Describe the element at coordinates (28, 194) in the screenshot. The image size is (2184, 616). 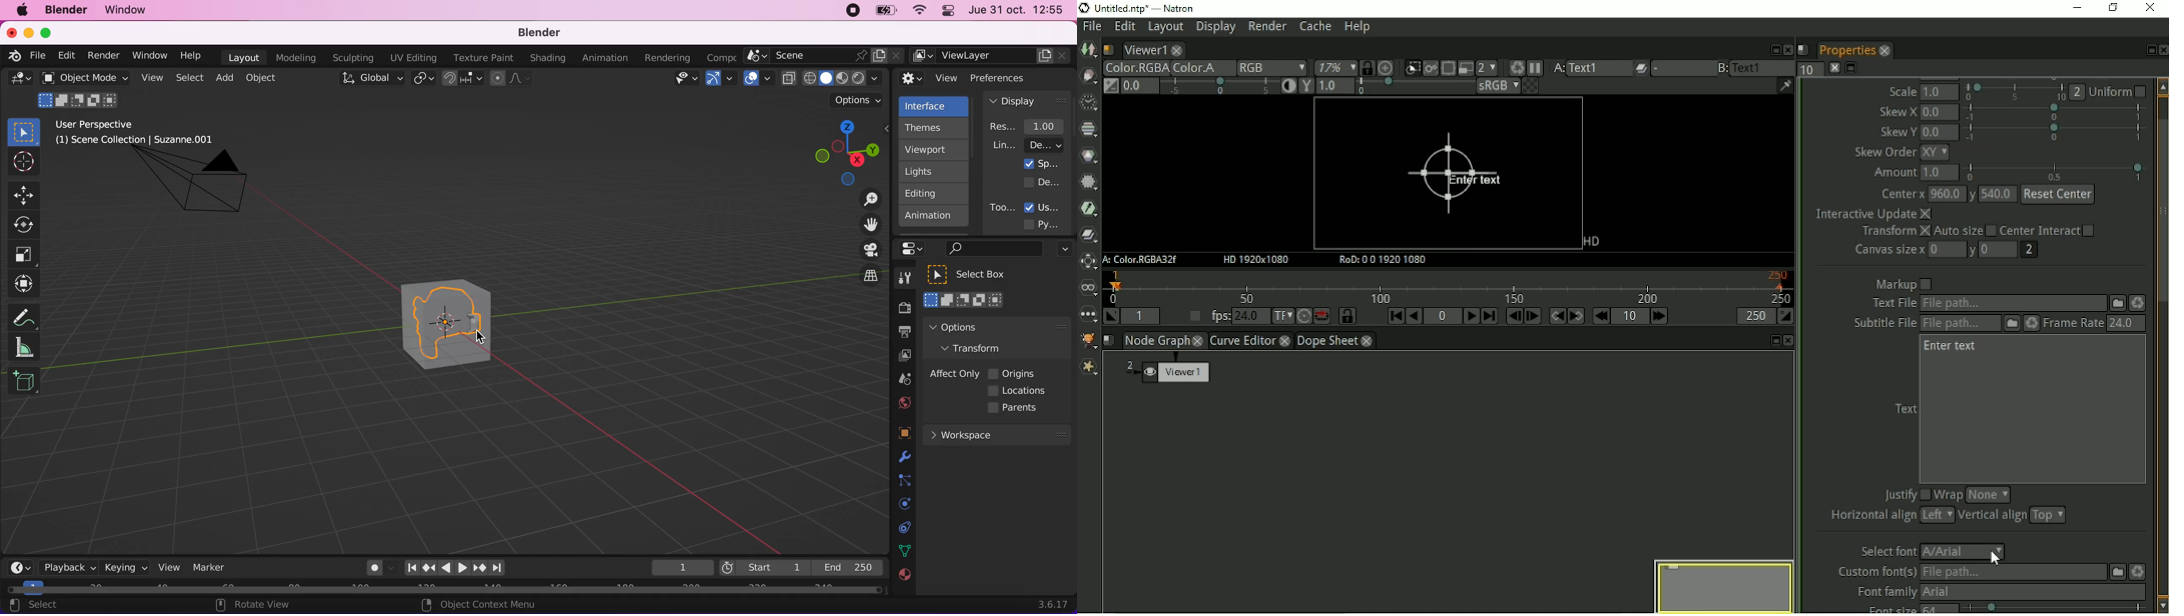
I see `` at that location.